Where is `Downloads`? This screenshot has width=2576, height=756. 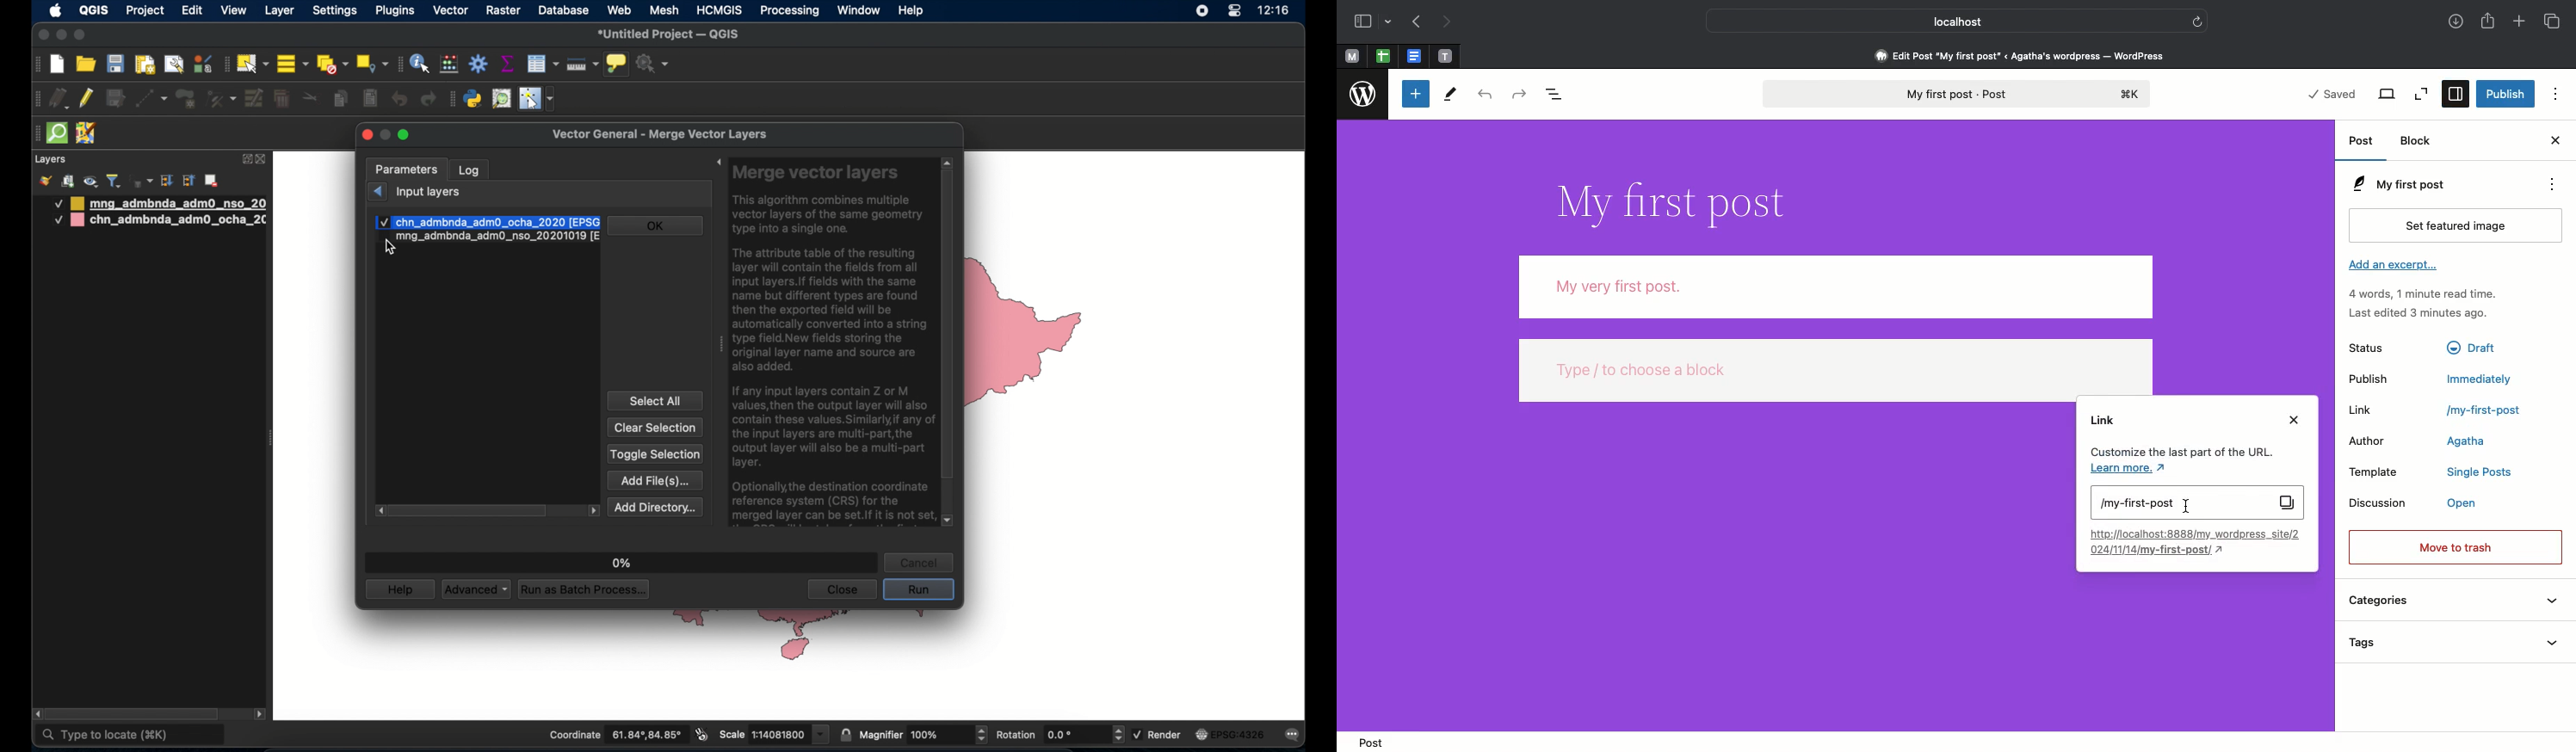
Downloads is located at coordinates (2456, 22).